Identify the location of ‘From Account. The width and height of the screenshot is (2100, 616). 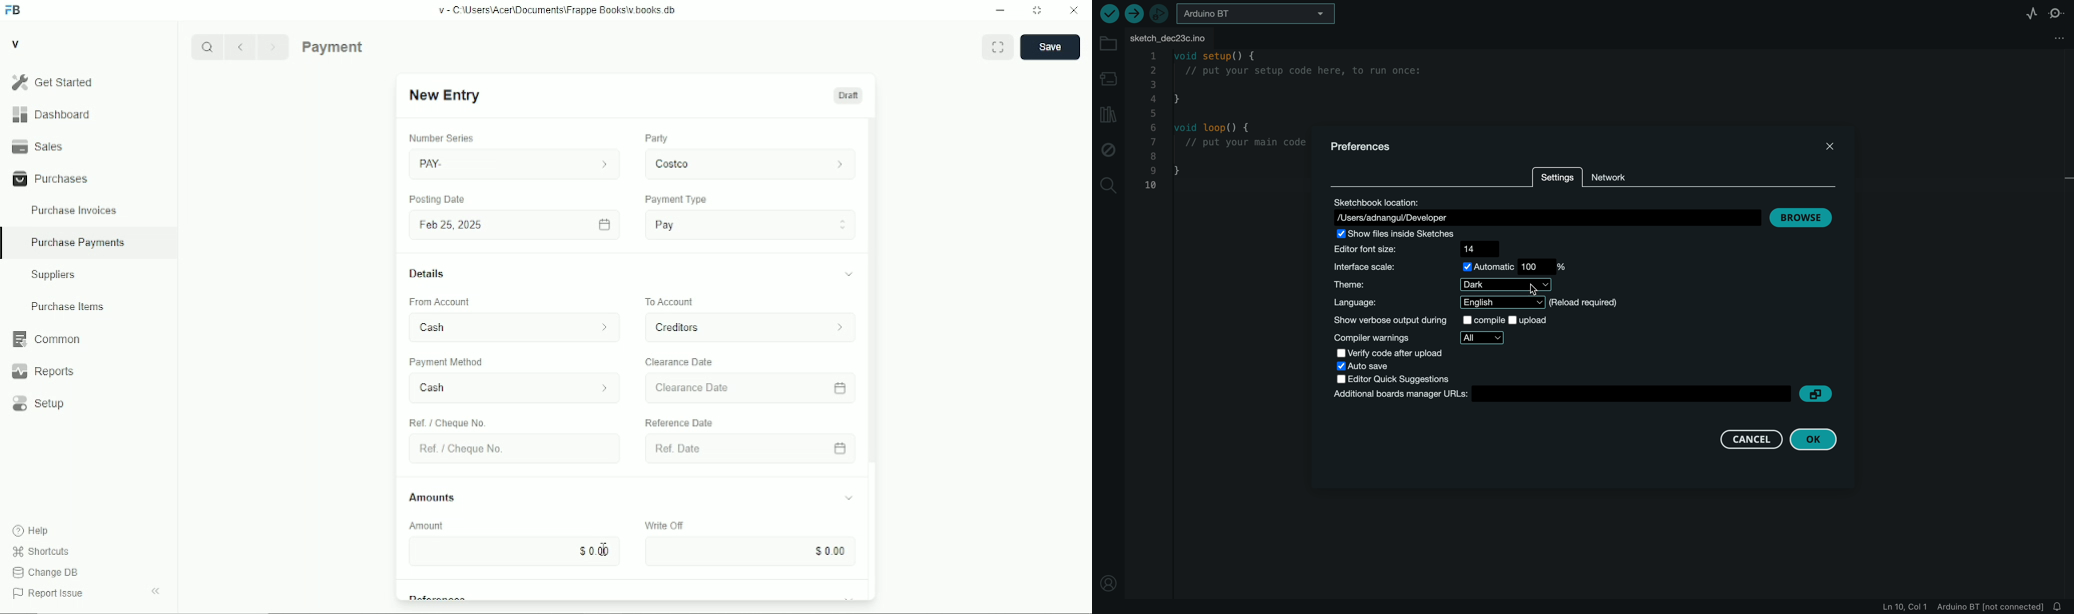
(438, 303).